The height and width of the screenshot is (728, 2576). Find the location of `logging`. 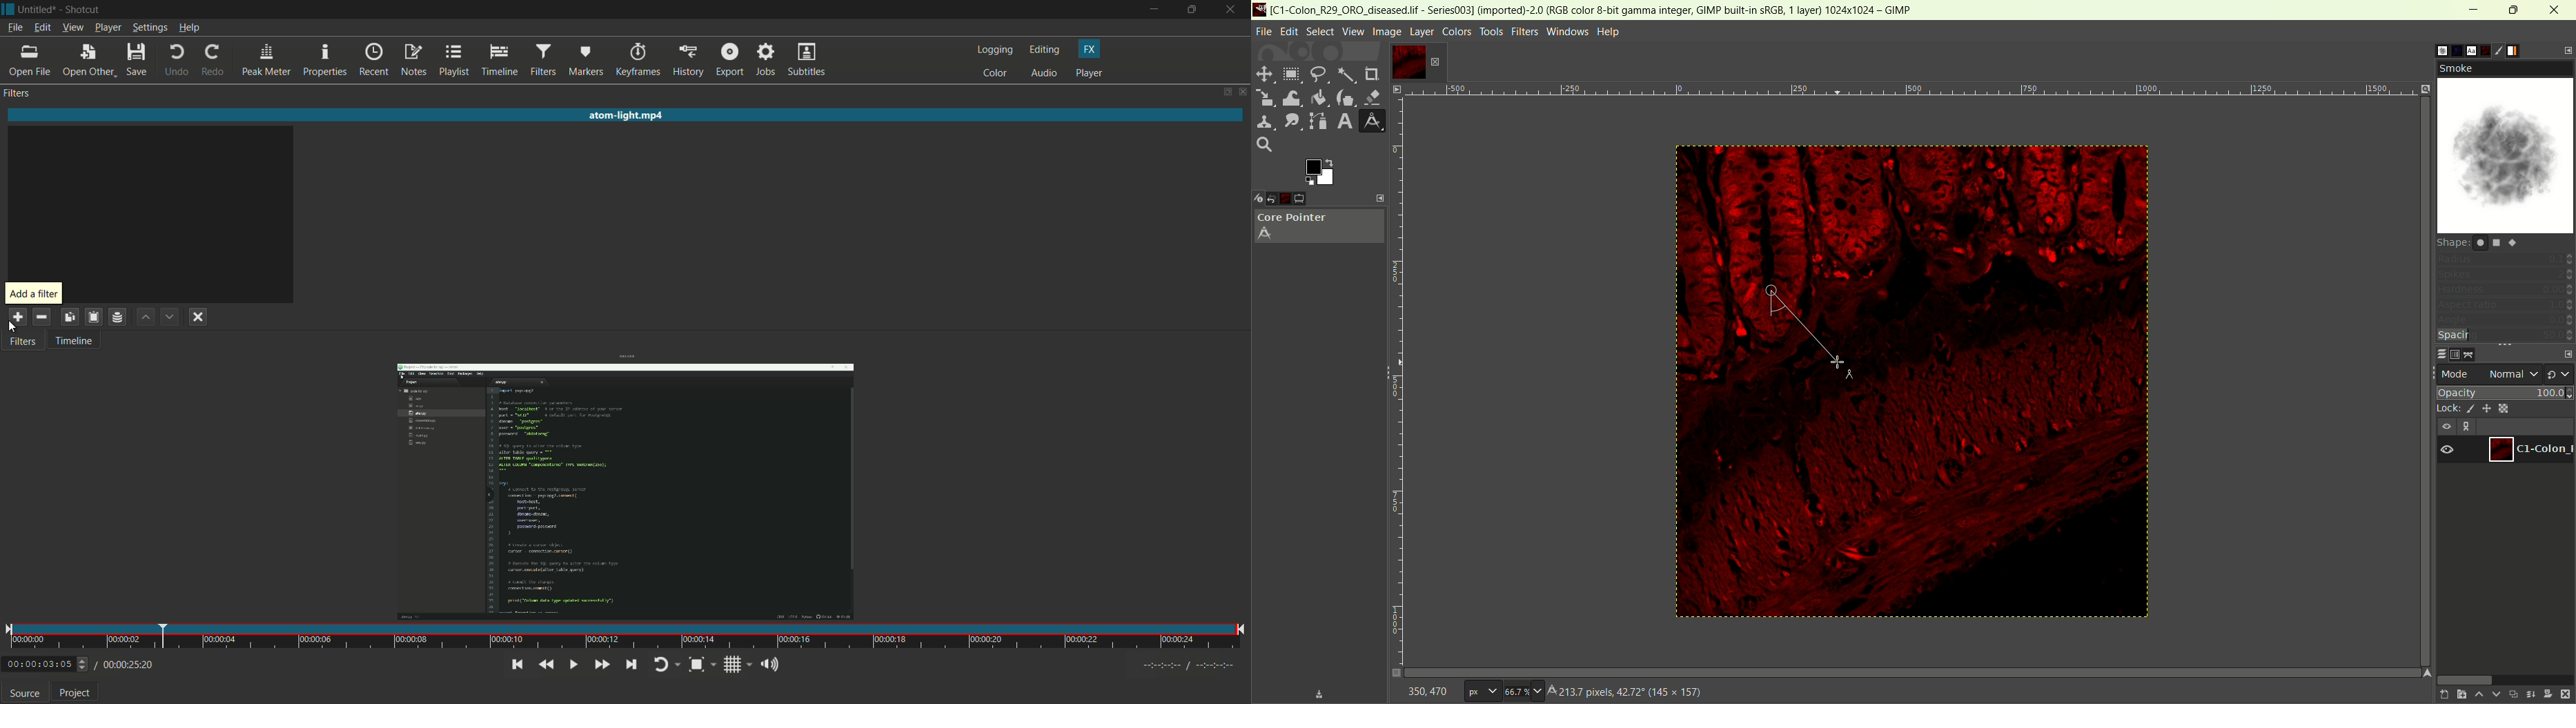

logging is located at coordinates (994, 51).